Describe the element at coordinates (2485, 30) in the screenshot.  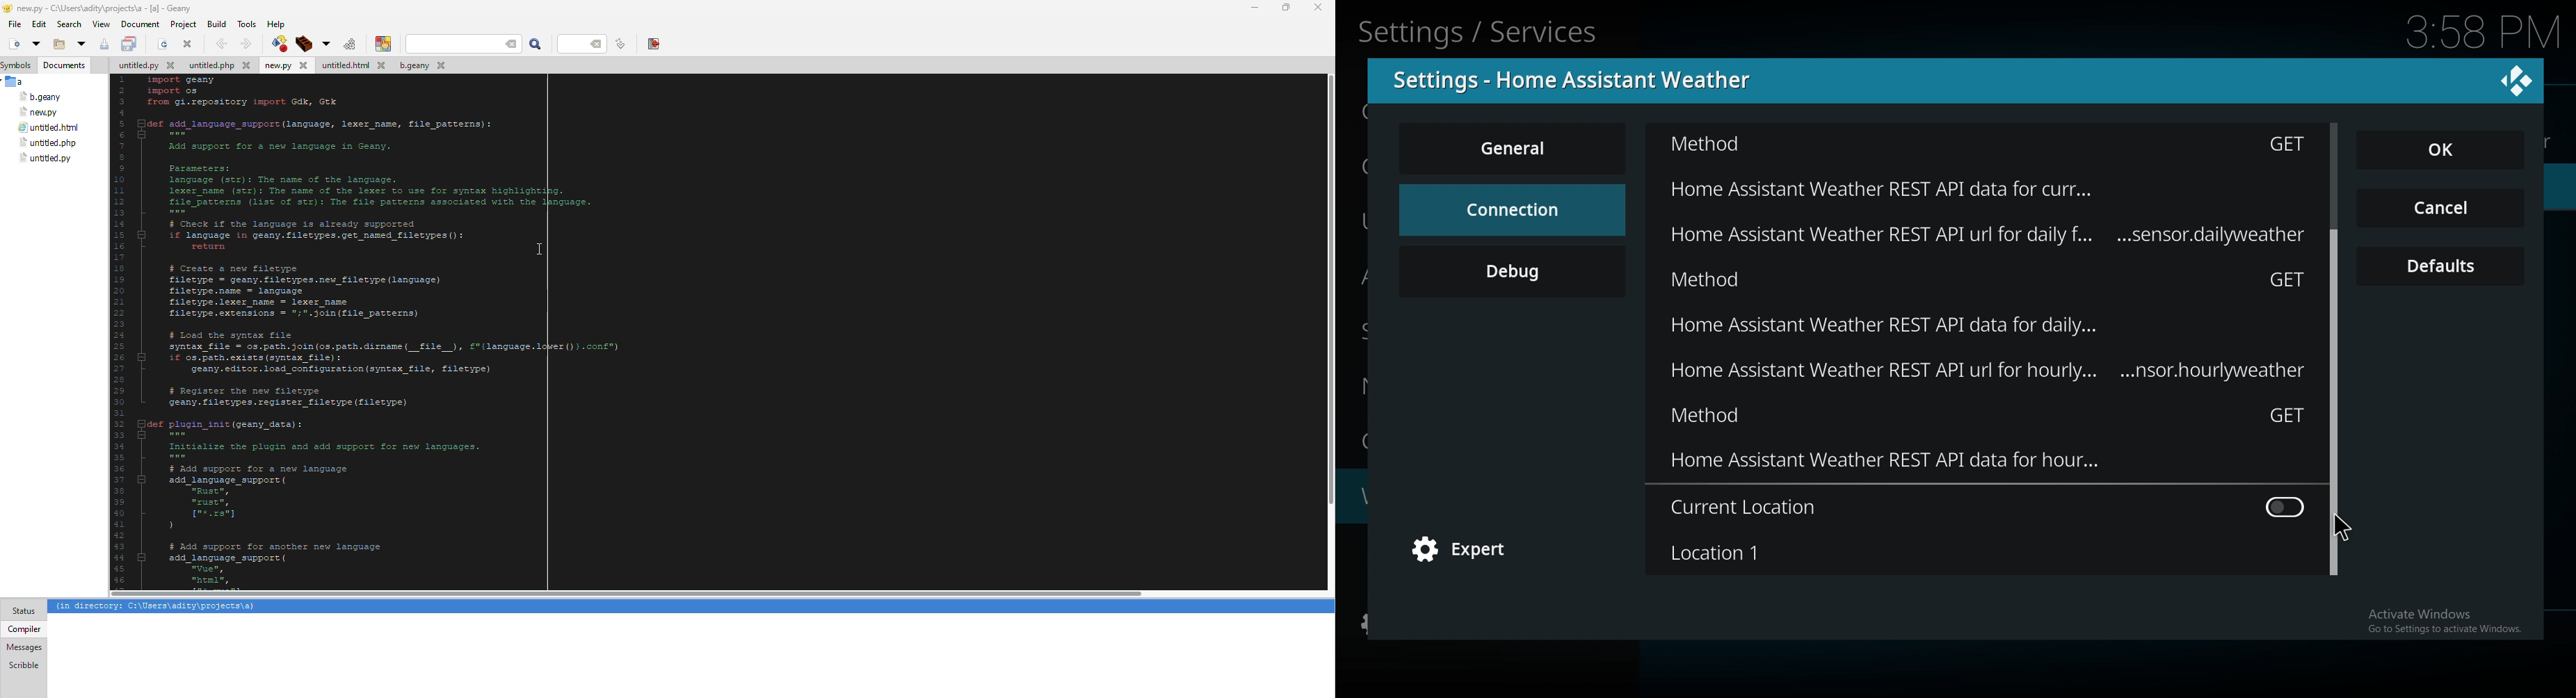
I see `Time` at that location.